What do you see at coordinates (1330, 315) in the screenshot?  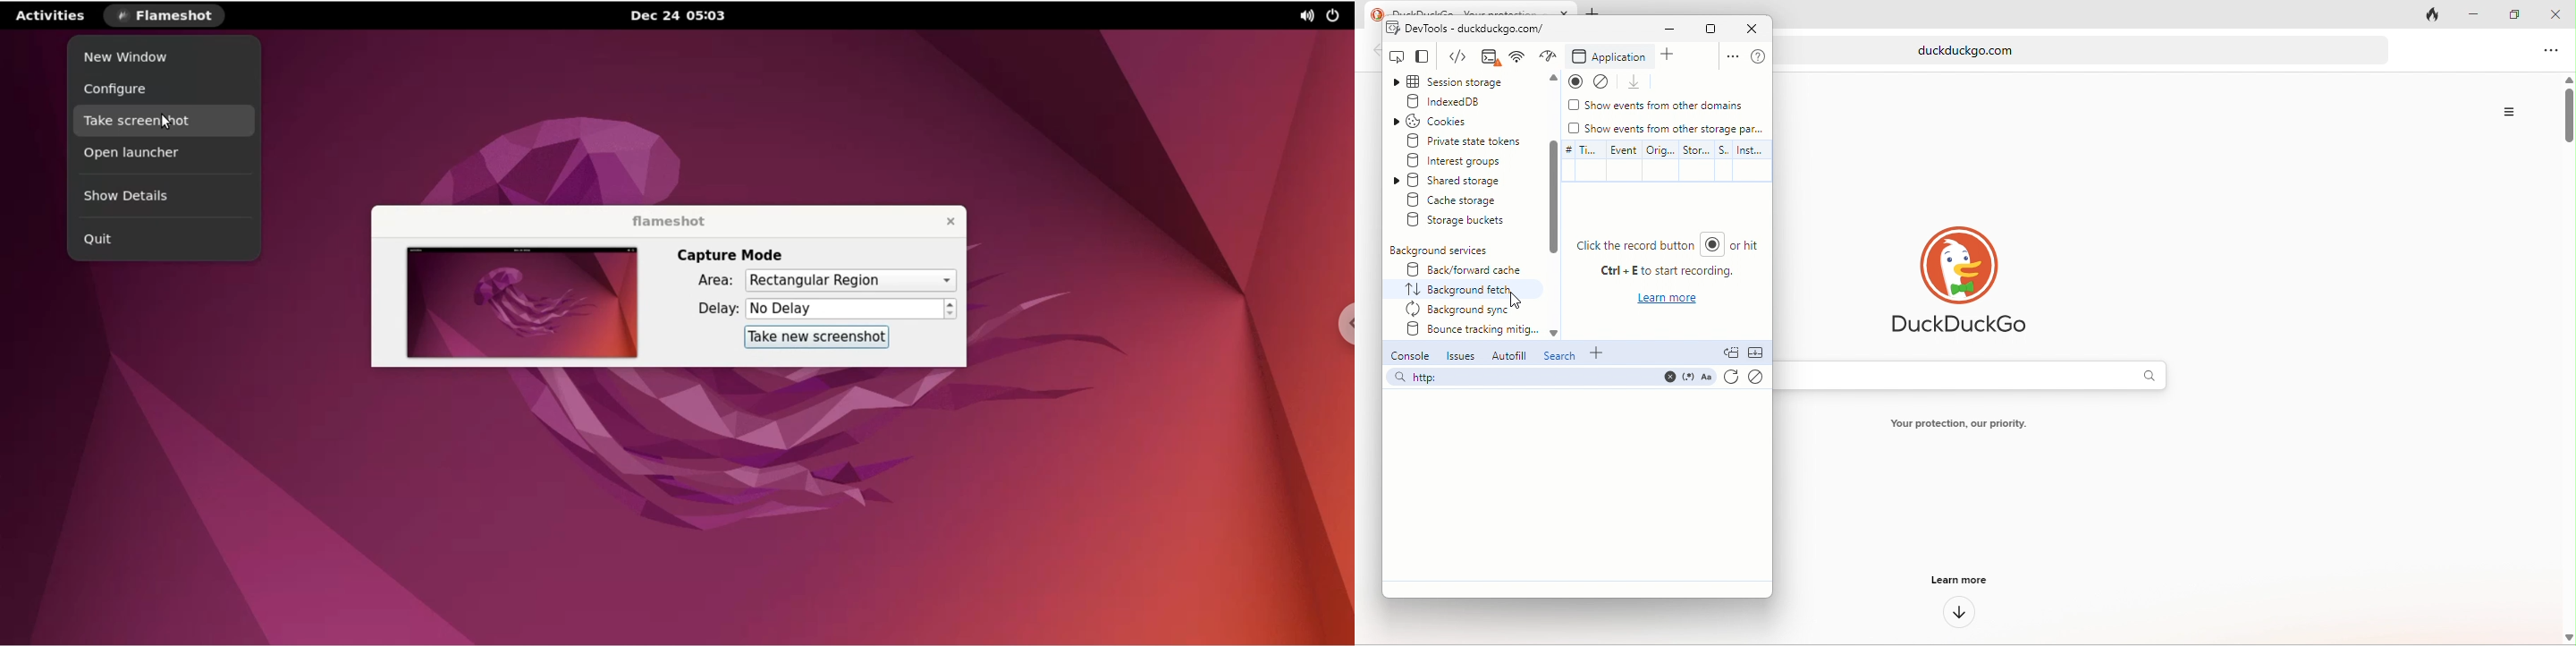 I see `chrome options` at bounding box center [1330, 315].